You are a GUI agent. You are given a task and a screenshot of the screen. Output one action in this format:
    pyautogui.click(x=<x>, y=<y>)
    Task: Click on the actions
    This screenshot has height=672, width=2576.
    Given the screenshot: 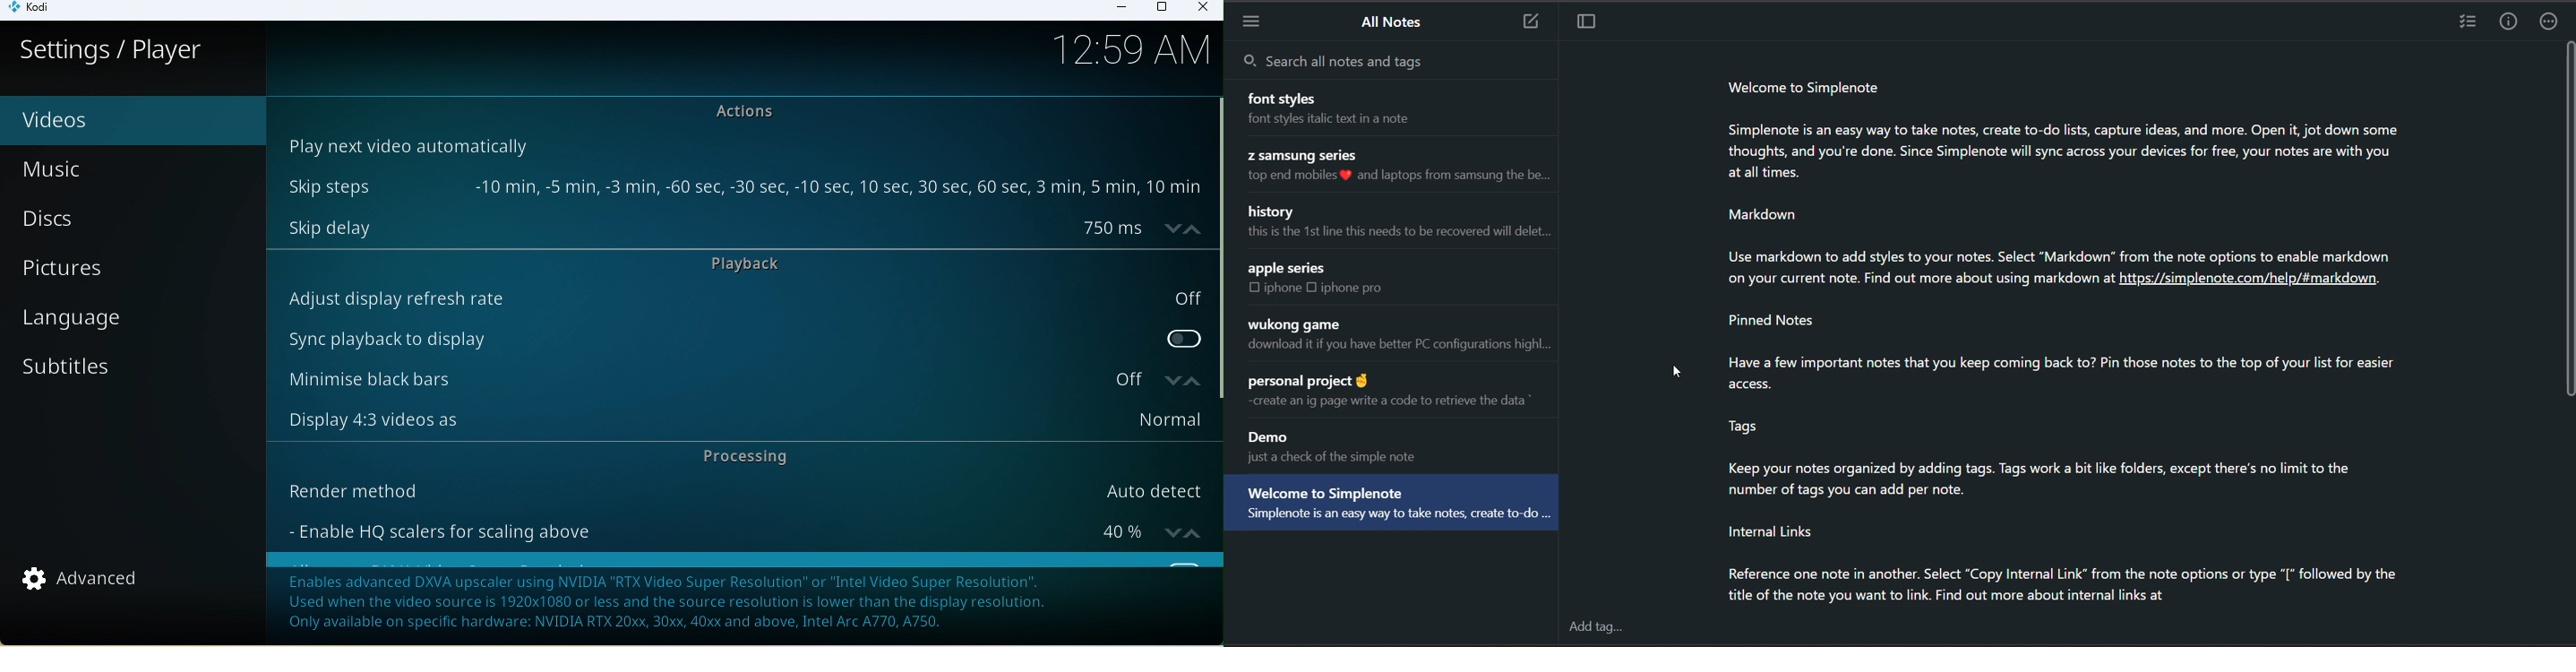 What is the action you would take?
    pyautogui.click(x=2549, y=22)
    